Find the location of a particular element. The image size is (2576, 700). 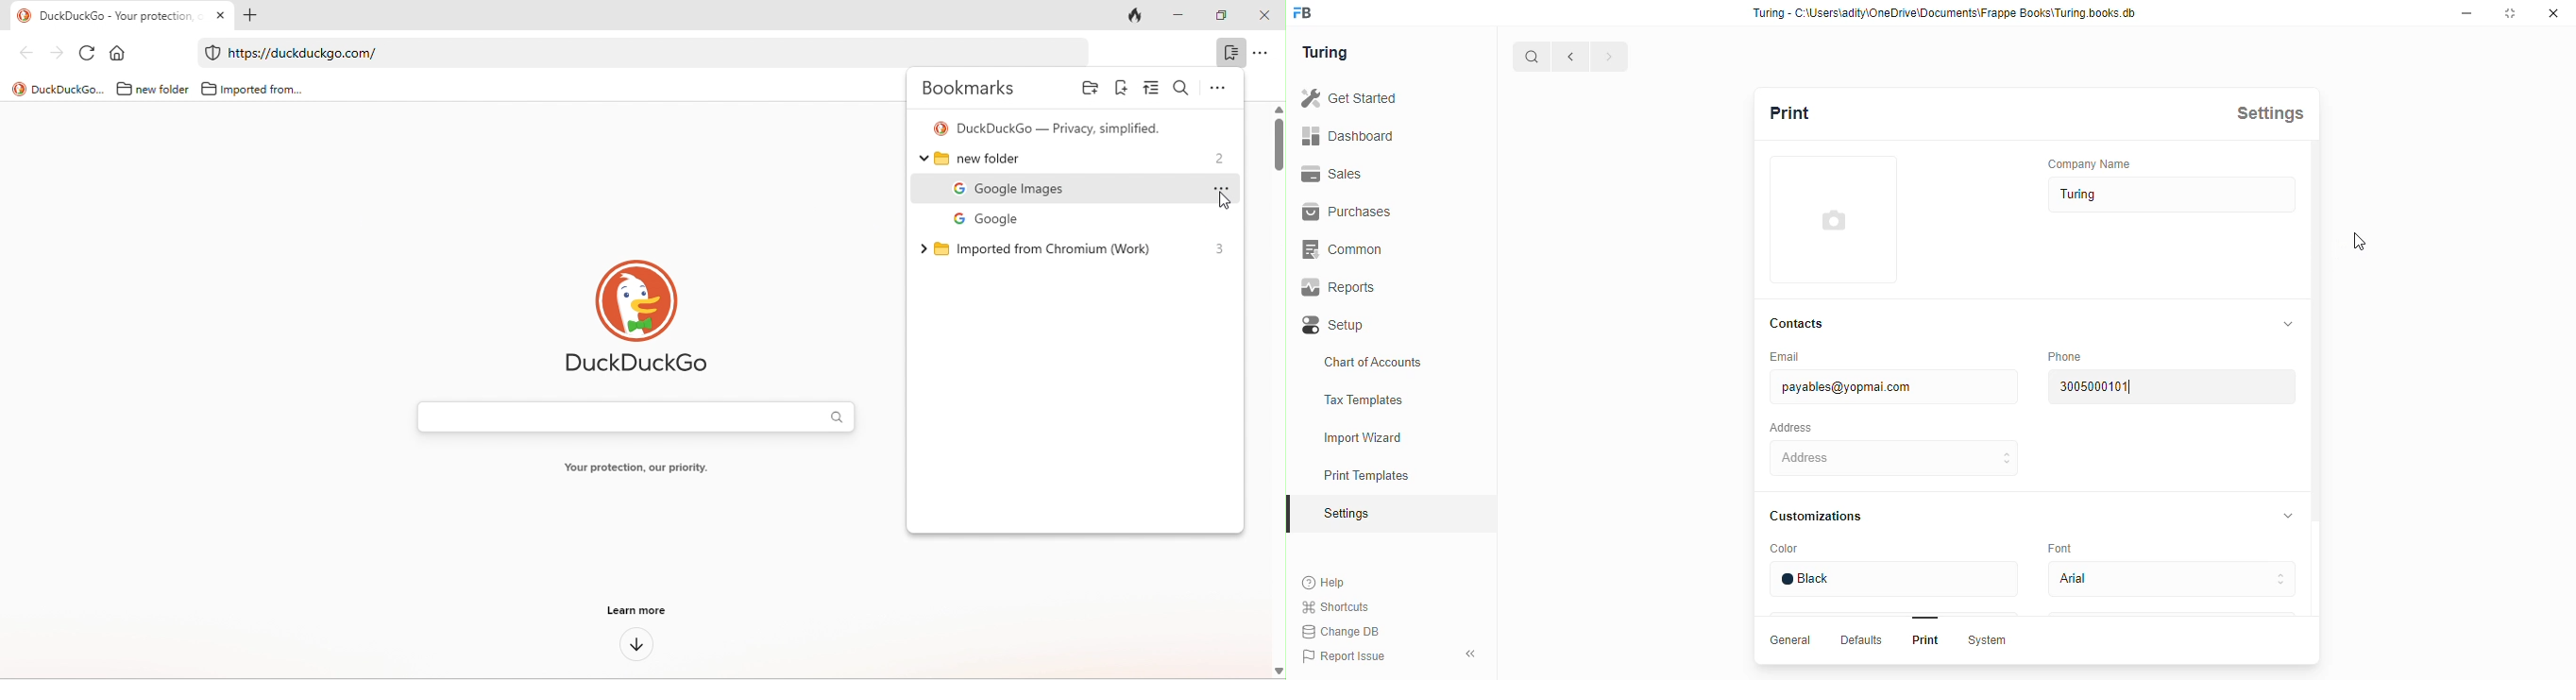

collapse is located at coordinates (2283, 322).